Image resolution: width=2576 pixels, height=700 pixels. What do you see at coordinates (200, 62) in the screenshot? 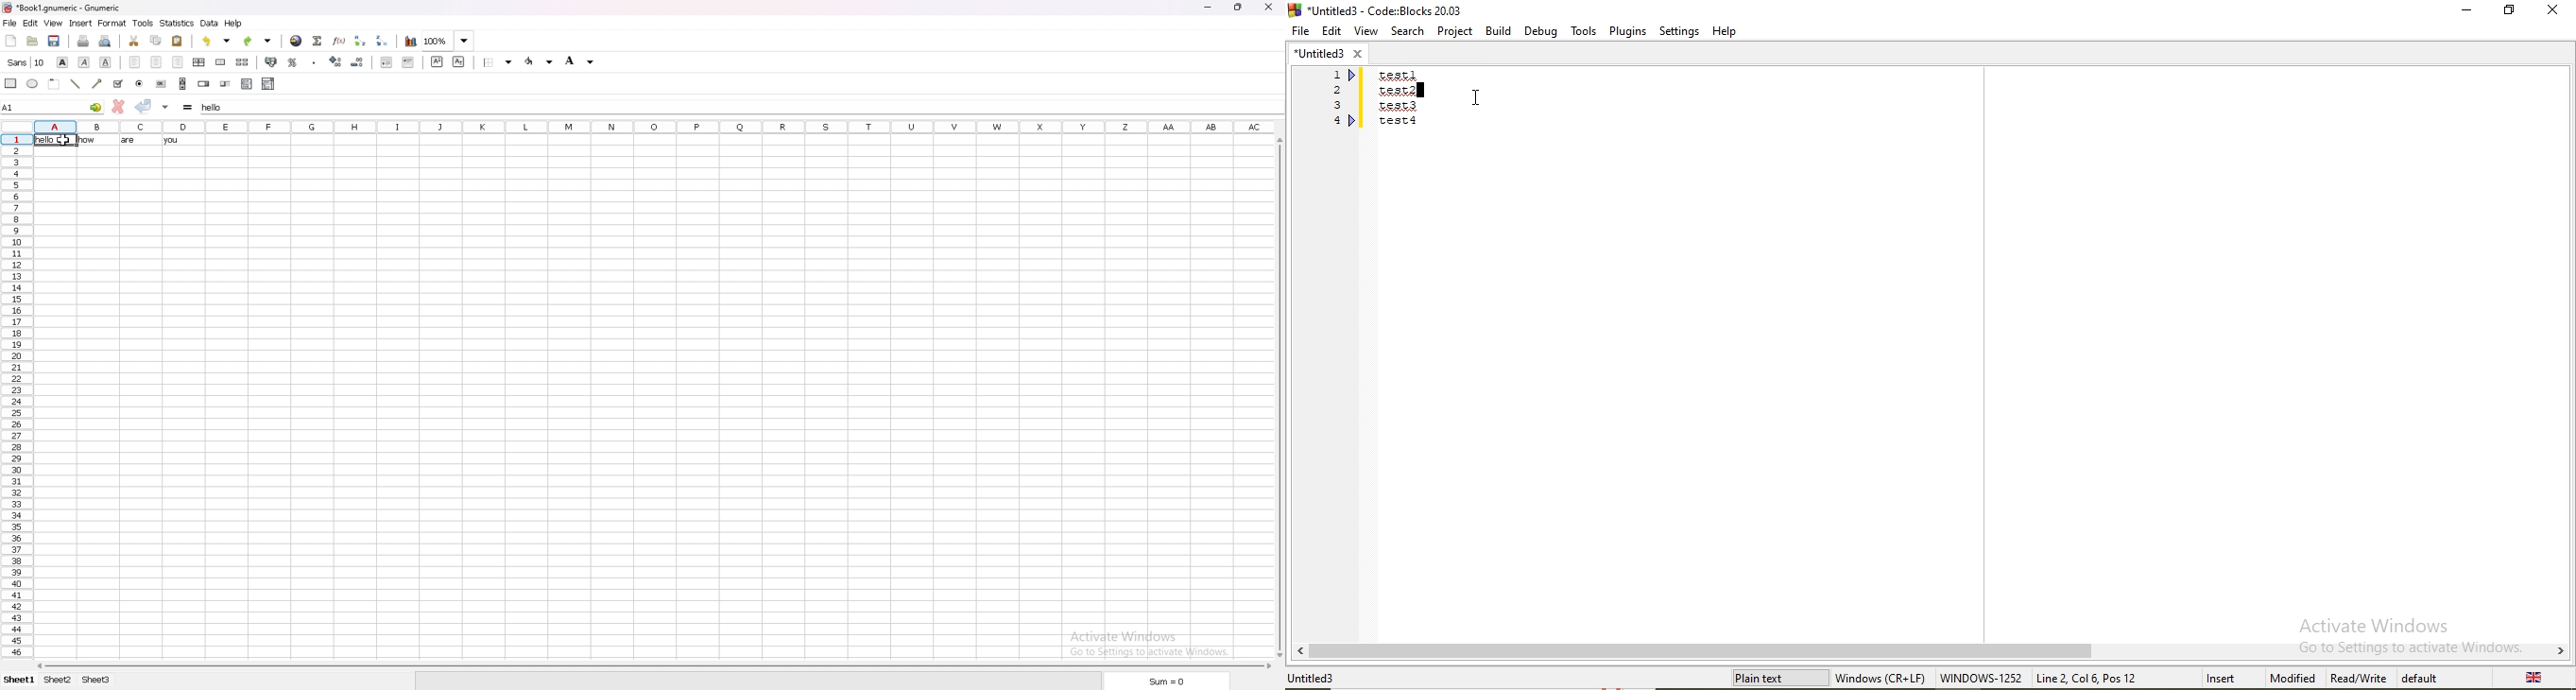
I see `centre horizontally` at bounding box center [200, 62].